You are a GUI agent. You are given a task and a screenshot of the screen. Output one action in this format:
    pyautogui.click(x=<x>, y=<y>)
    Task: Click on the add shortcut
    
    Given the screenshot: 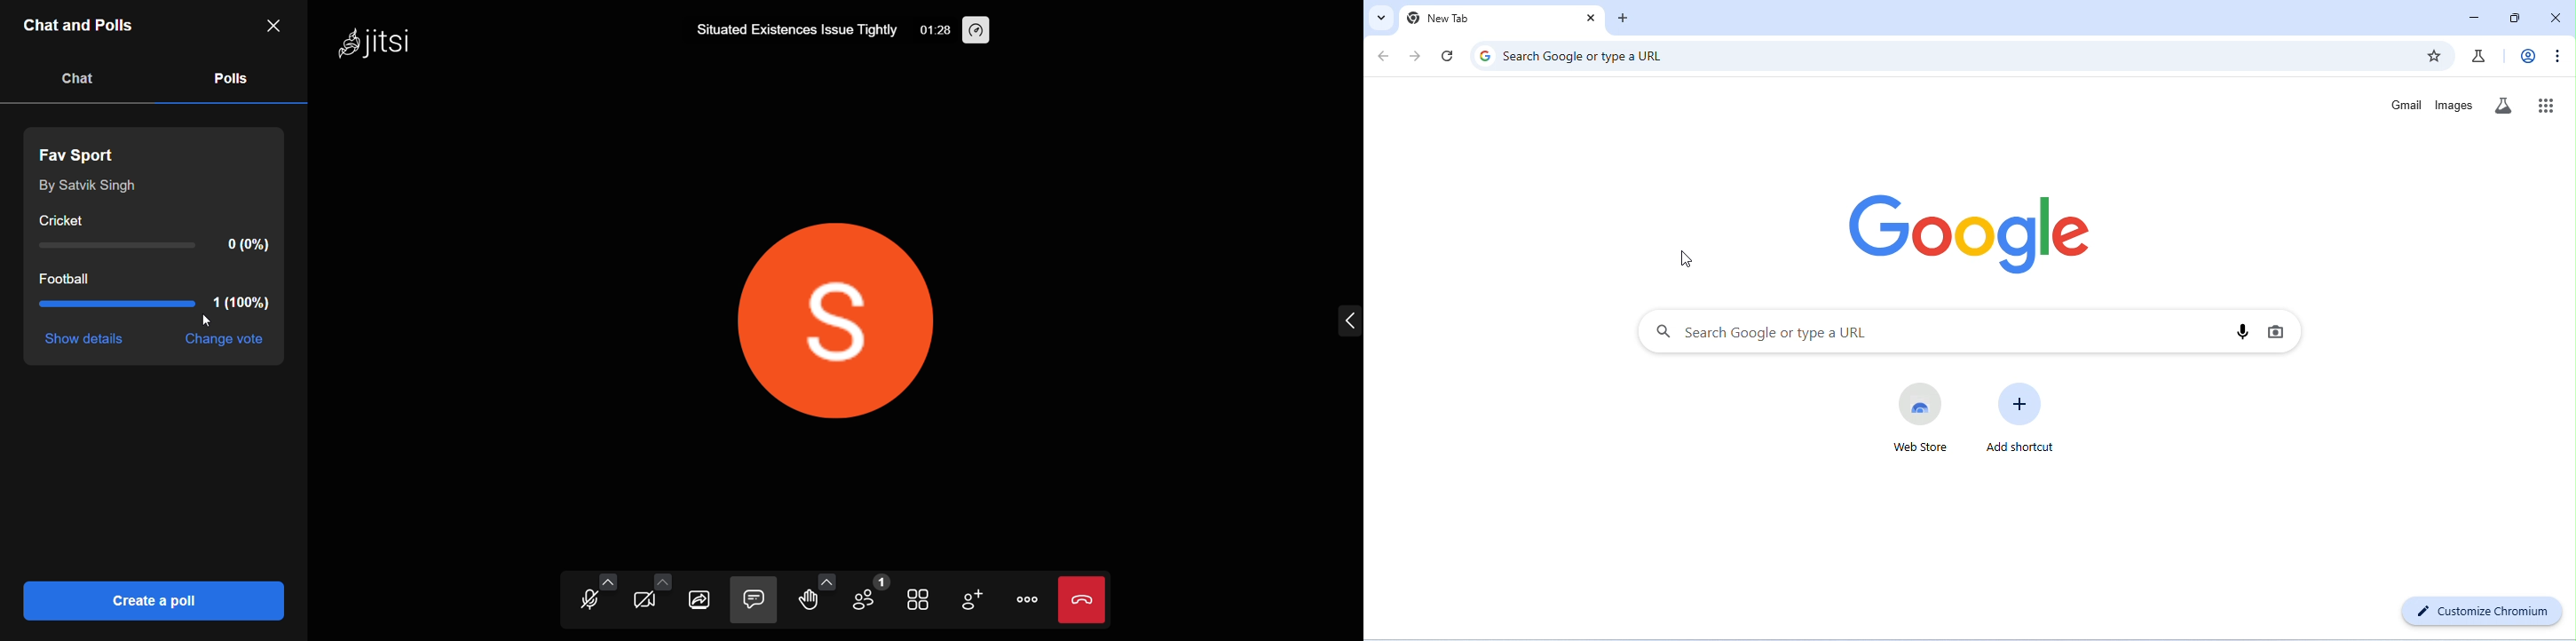 What is the action you would take?
    pyautogui.click(x=2023, y=418)
    